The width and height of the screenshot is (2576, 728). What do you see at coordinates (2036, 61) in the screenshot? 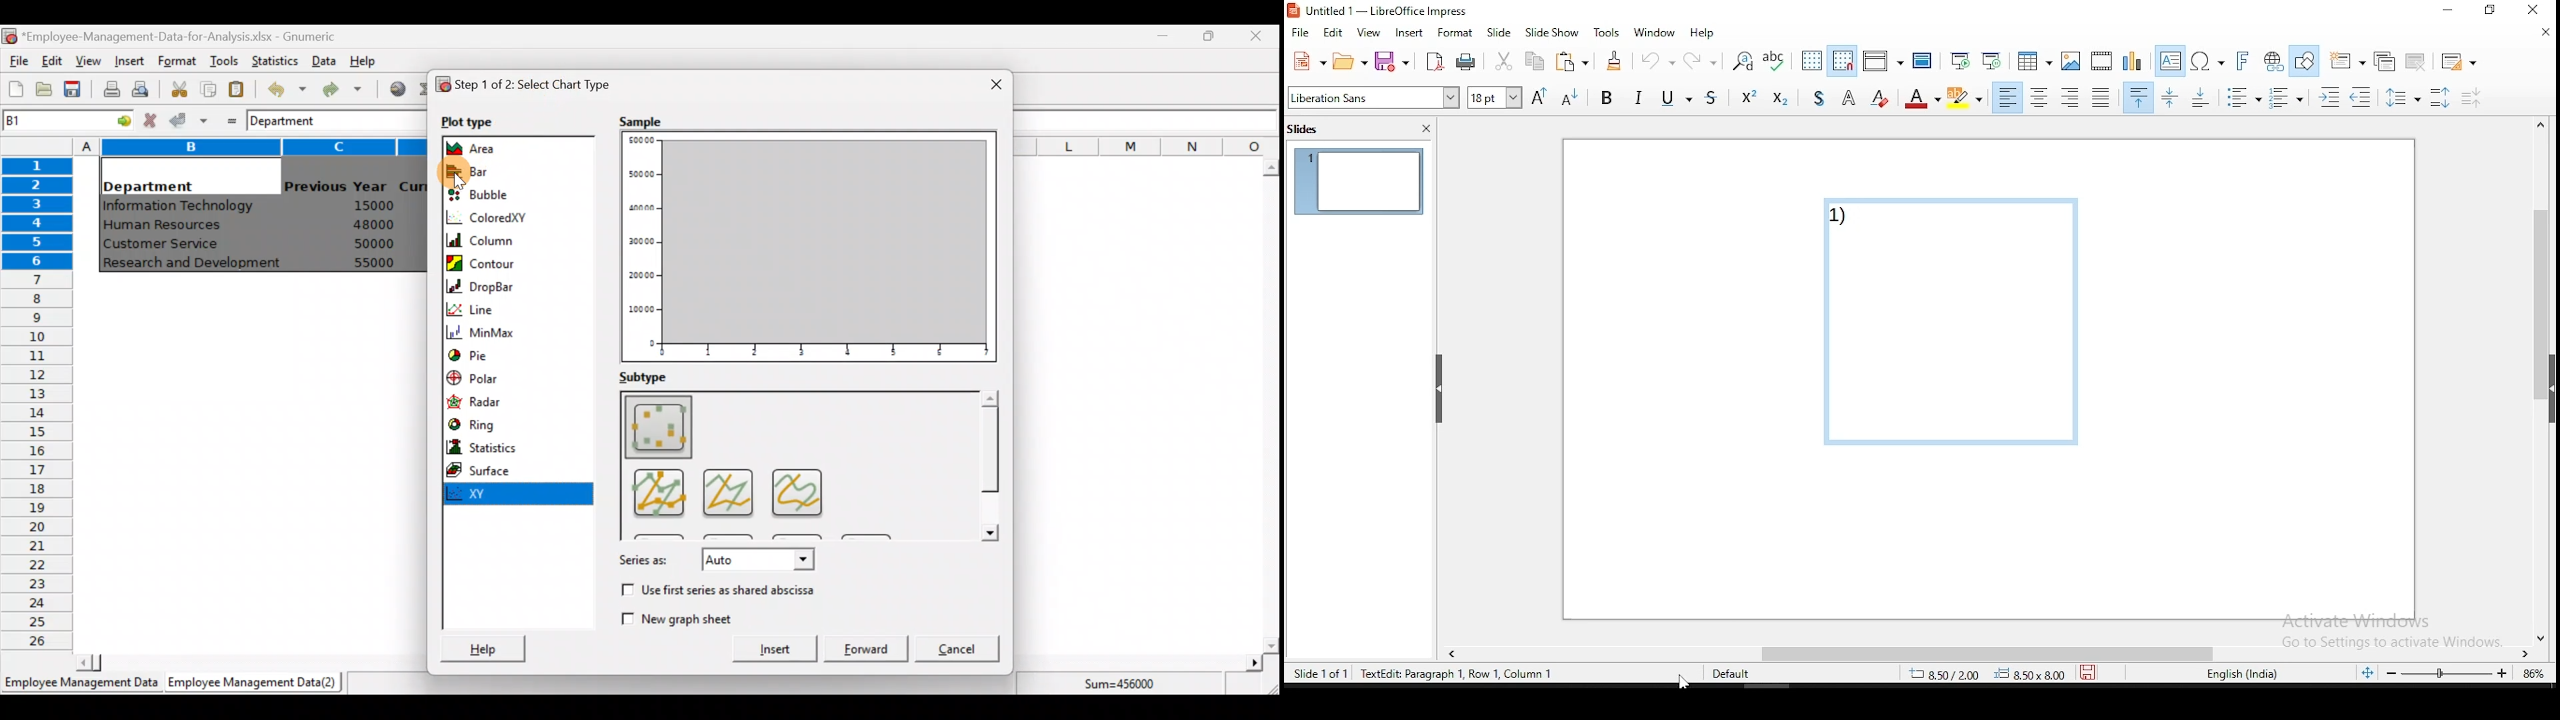
I see `tables` at bounding box center [2036, 61].